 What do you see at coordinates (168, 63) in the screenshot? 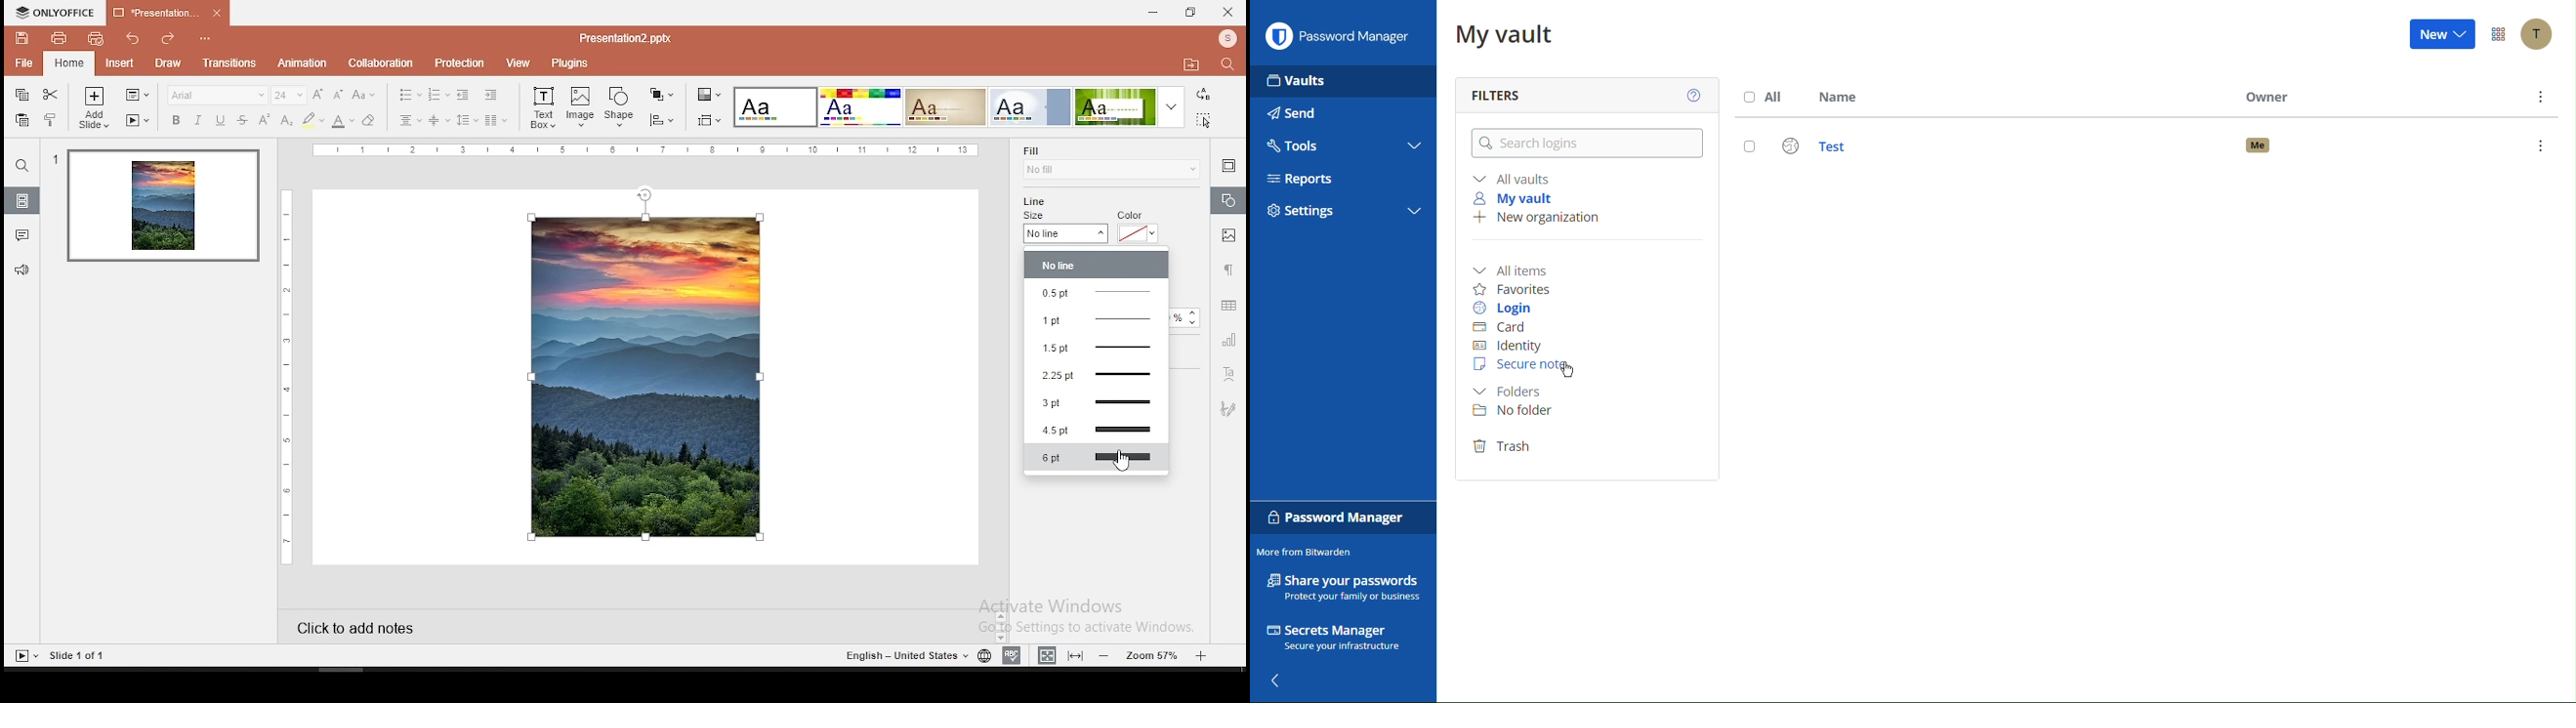
I see `draw` at bounding box center [168, 63].